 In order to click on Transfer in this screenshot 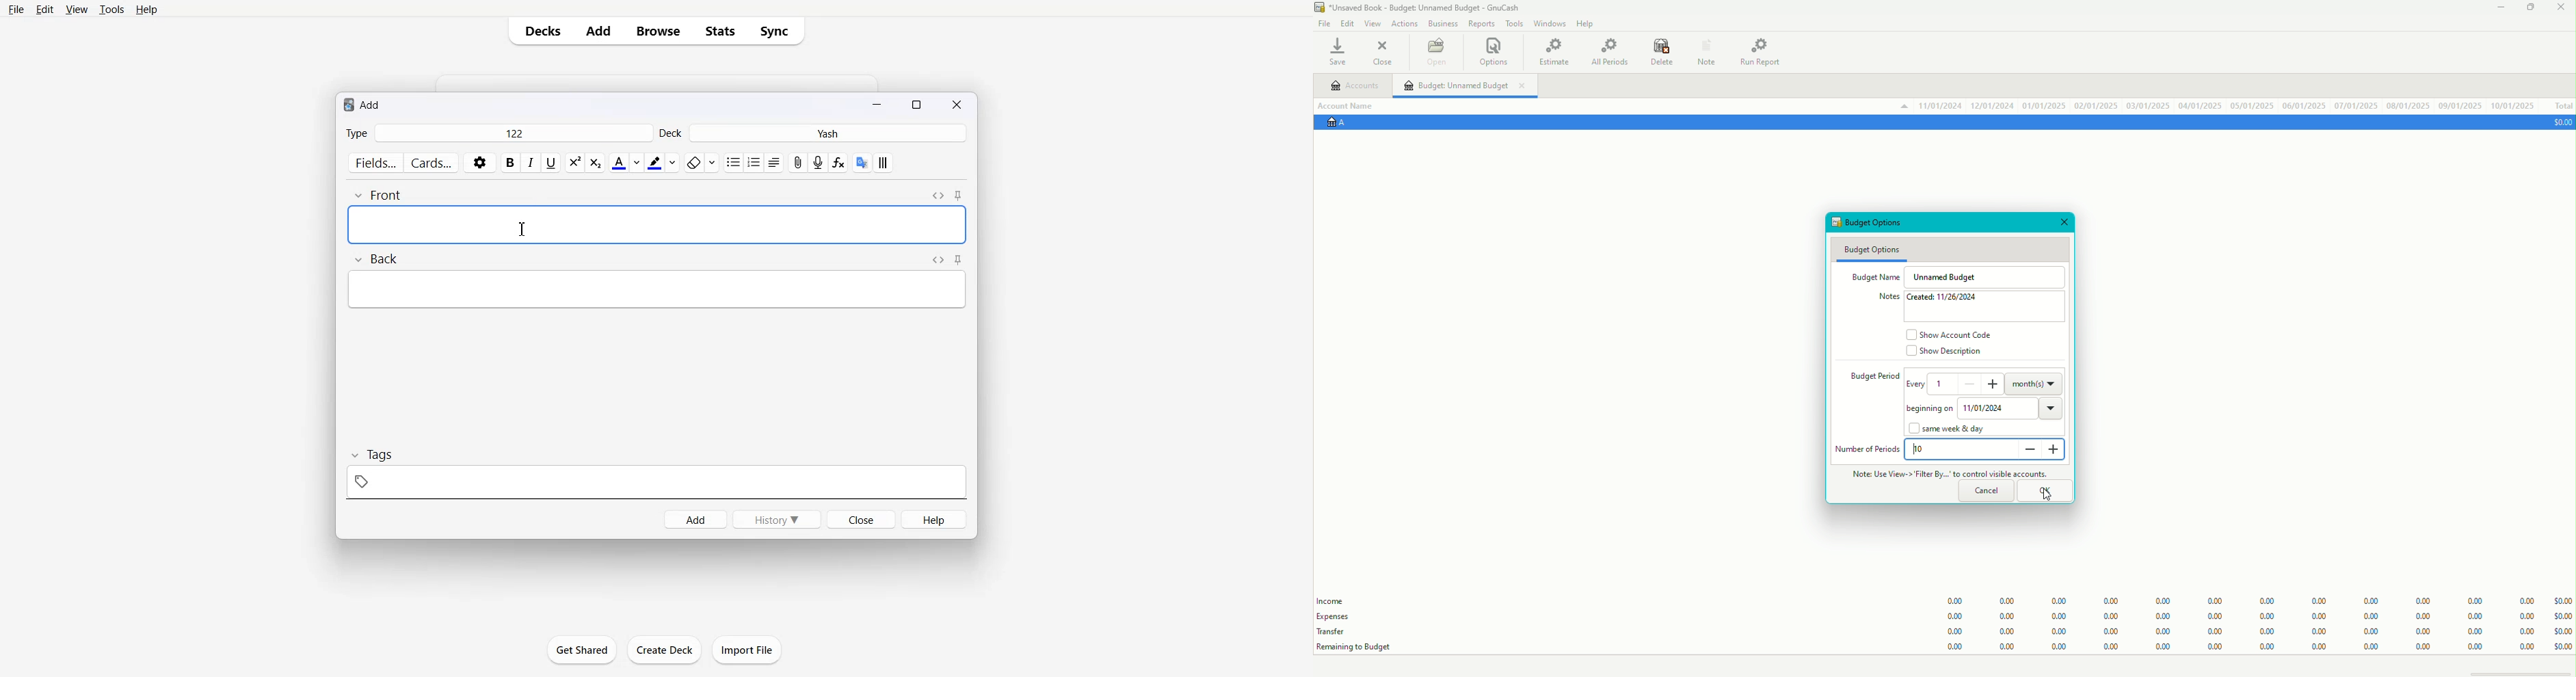, I will do `click(1339, 631)`.